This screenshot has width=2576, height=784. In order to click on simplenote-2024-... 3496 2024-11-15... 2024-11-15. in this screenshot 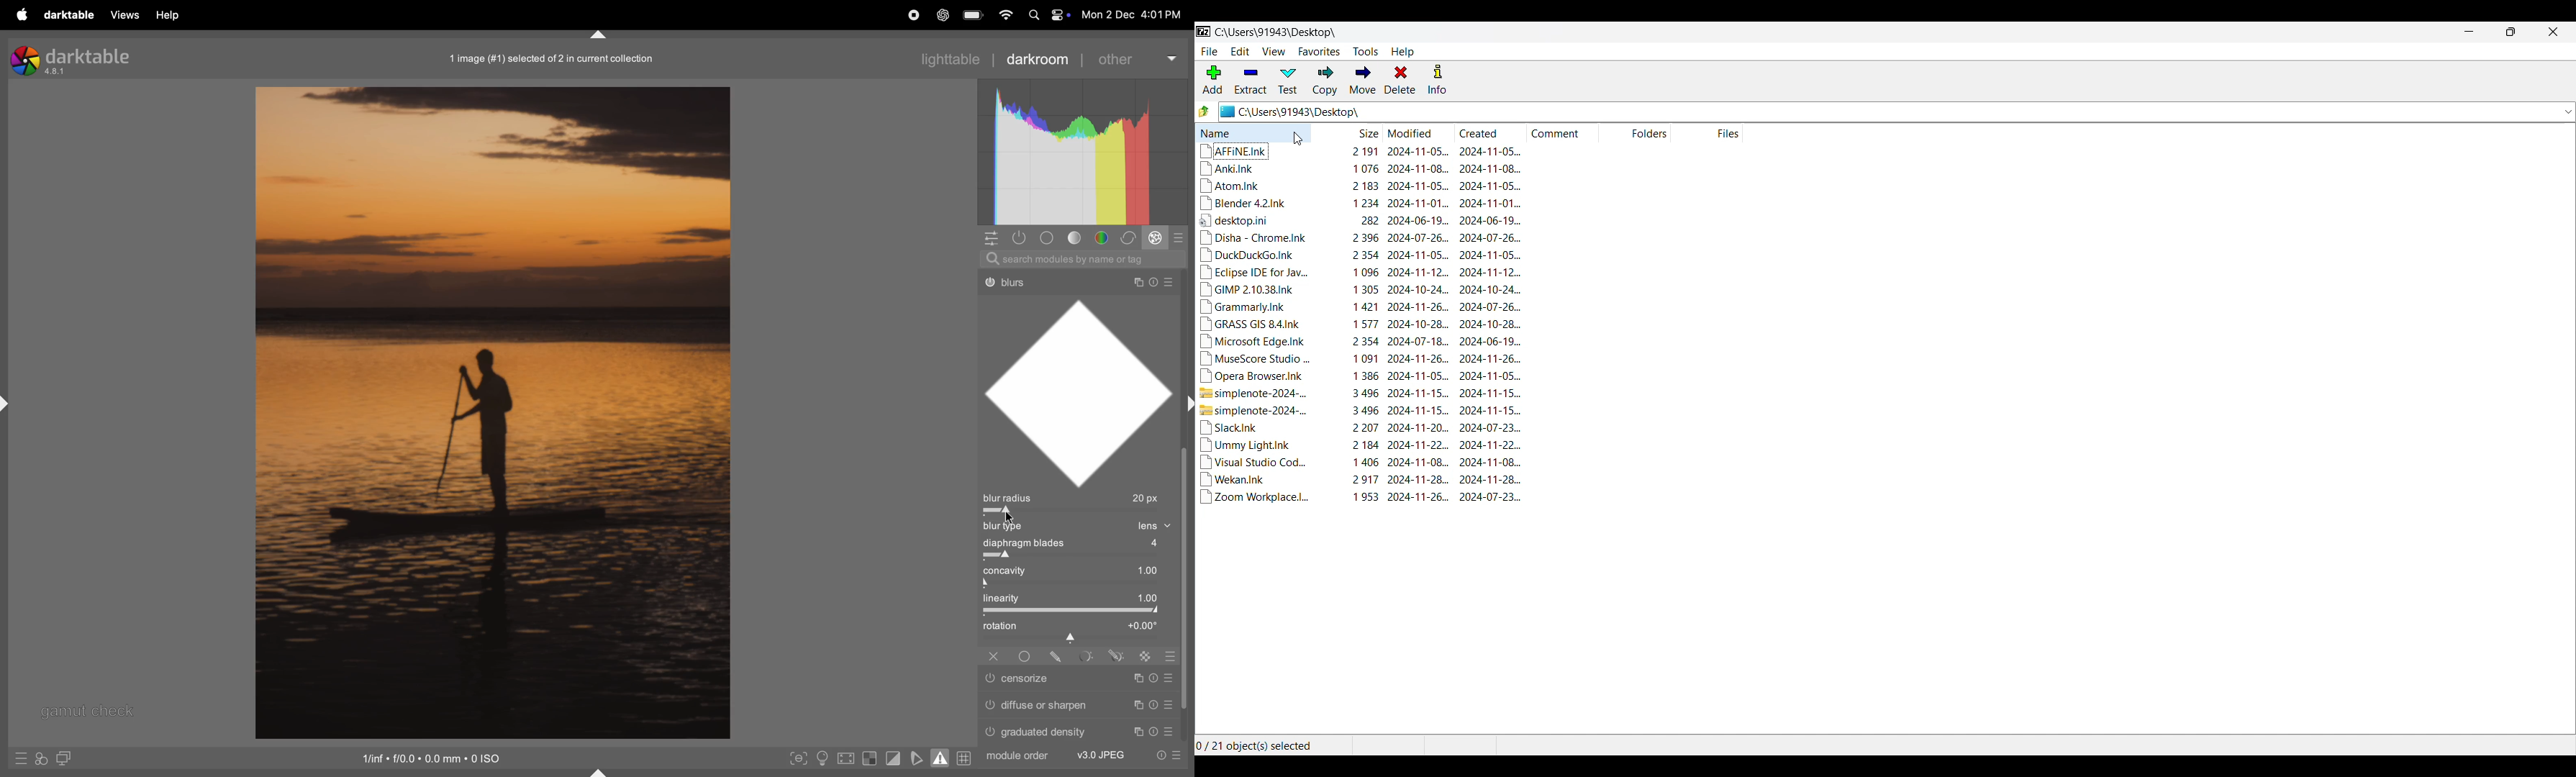, I will do `click(1361, 412)`.